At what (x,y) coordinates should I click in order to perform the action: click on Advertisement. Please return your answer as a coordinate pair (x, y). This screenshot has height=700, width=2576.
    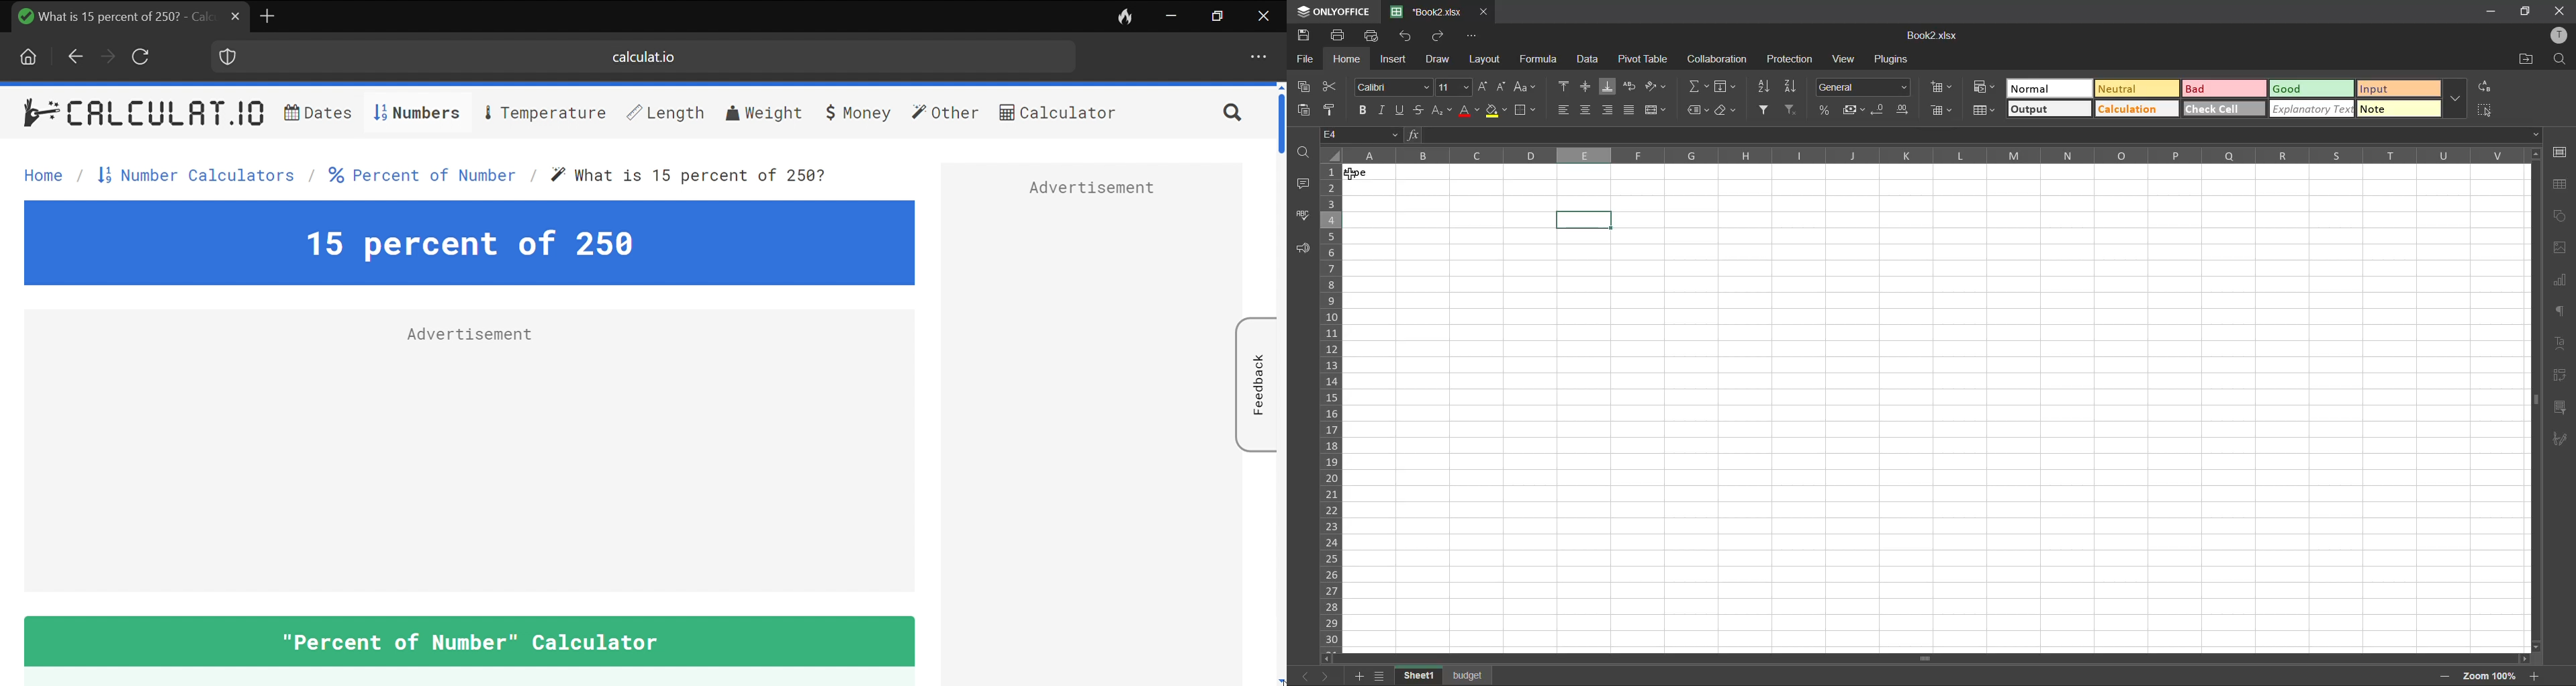
    Looking at the image, I should click on (1092, 190).